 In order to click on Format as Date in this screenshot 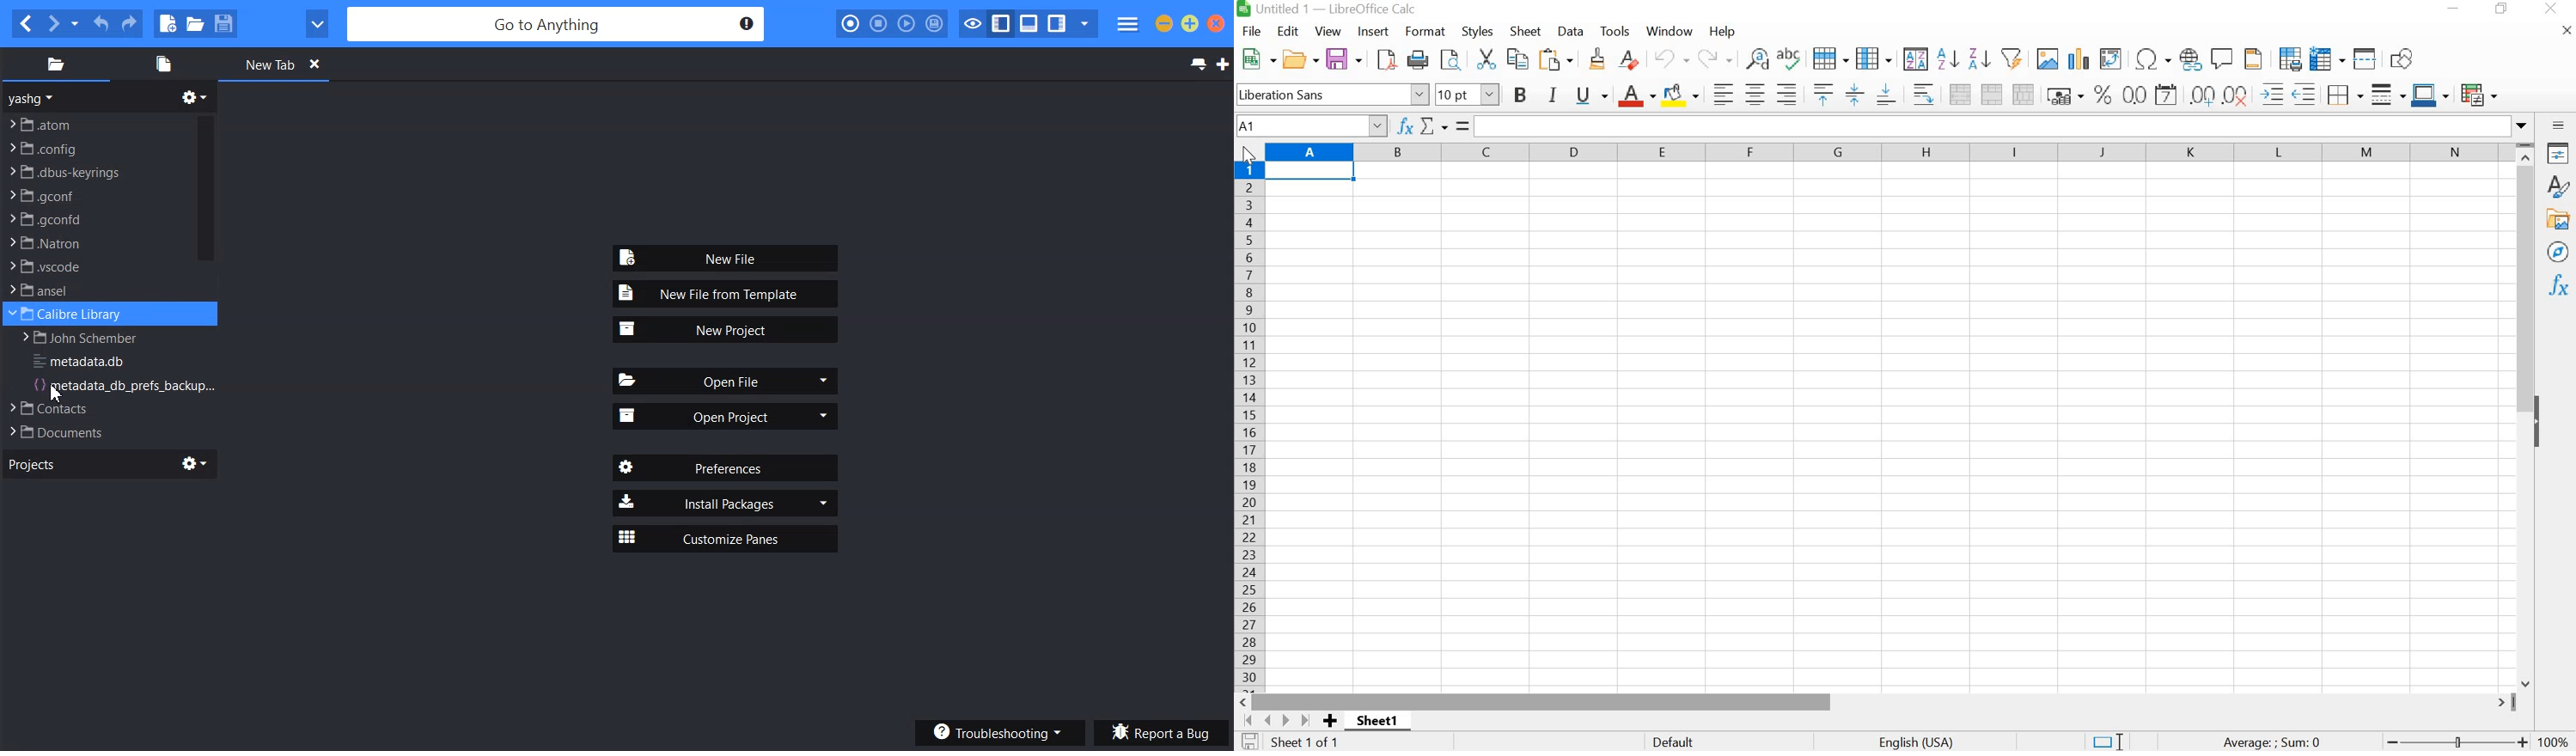, I will do `click(2167, 95)`.